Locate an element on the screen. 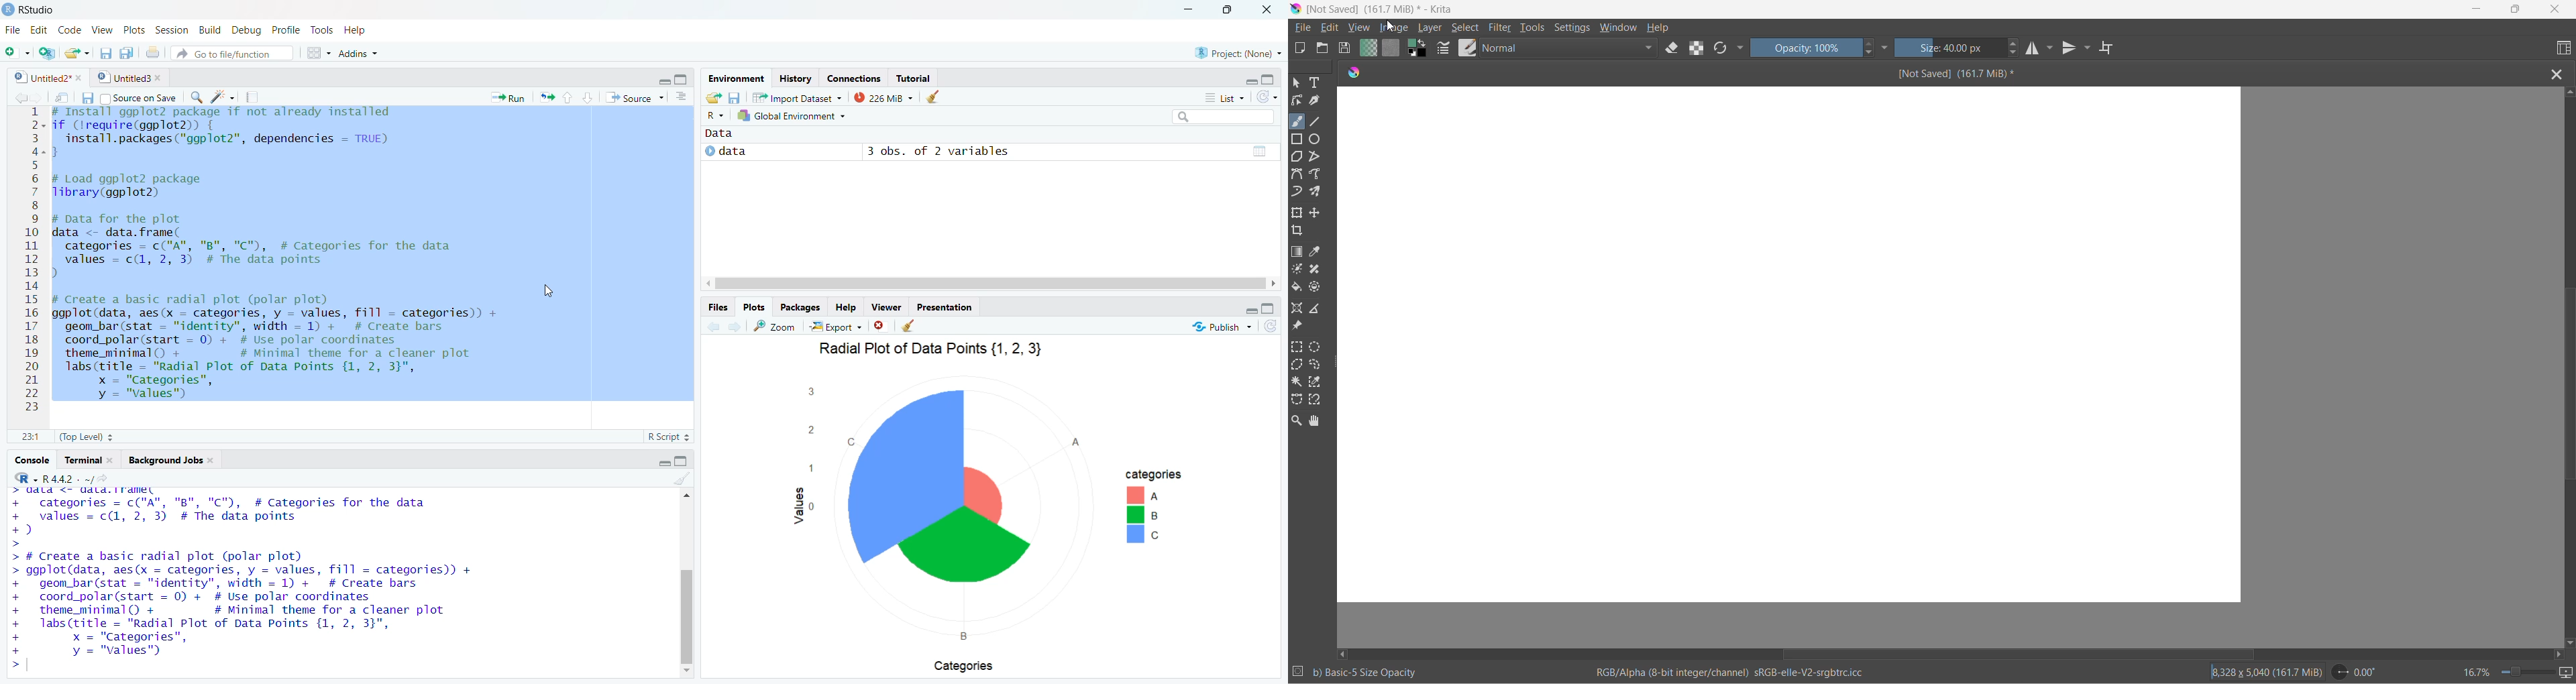 The width and height of the screenshot is (2576, 700). rgb information is located at coordinates (1737, 673).